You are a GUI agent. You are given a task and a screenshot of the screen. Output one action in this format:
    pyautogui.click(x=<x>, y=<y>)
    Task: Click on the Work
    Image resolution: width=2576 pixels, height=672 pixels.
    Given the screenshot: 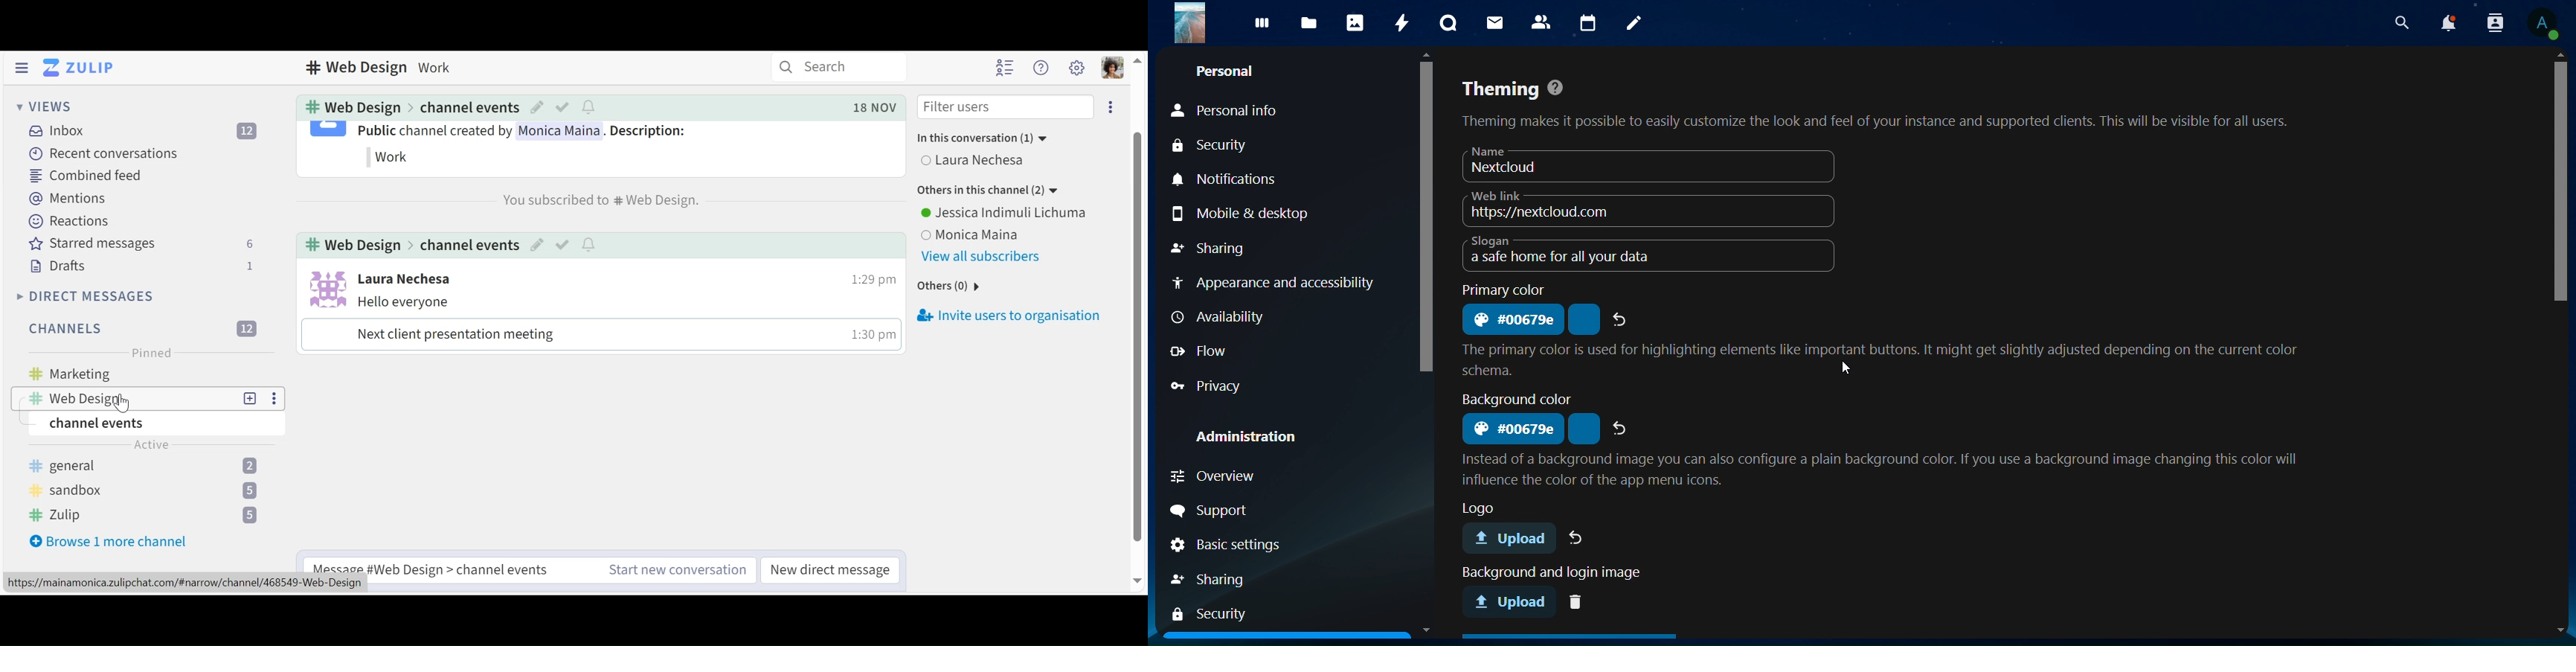 What is the action you would take?
    pyautogui.click(x=393, y=156)
    